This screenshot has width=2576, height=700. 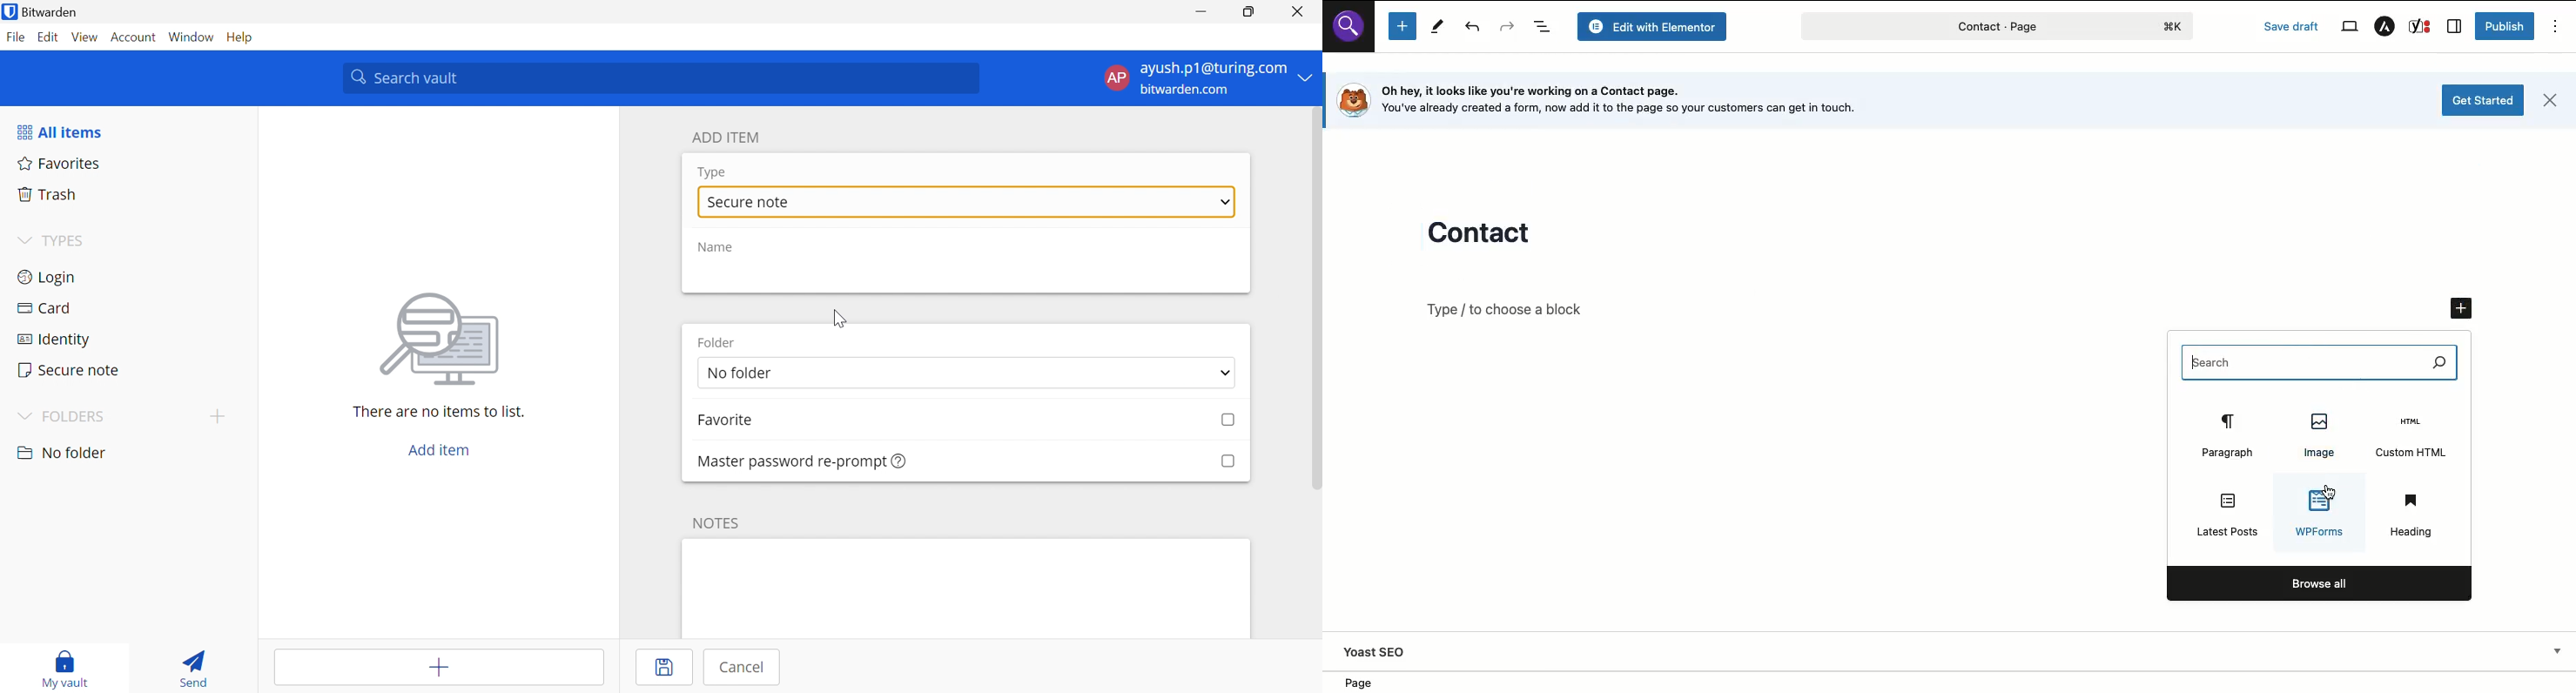 I want to click on Favorites, so click(x=127, y=165).